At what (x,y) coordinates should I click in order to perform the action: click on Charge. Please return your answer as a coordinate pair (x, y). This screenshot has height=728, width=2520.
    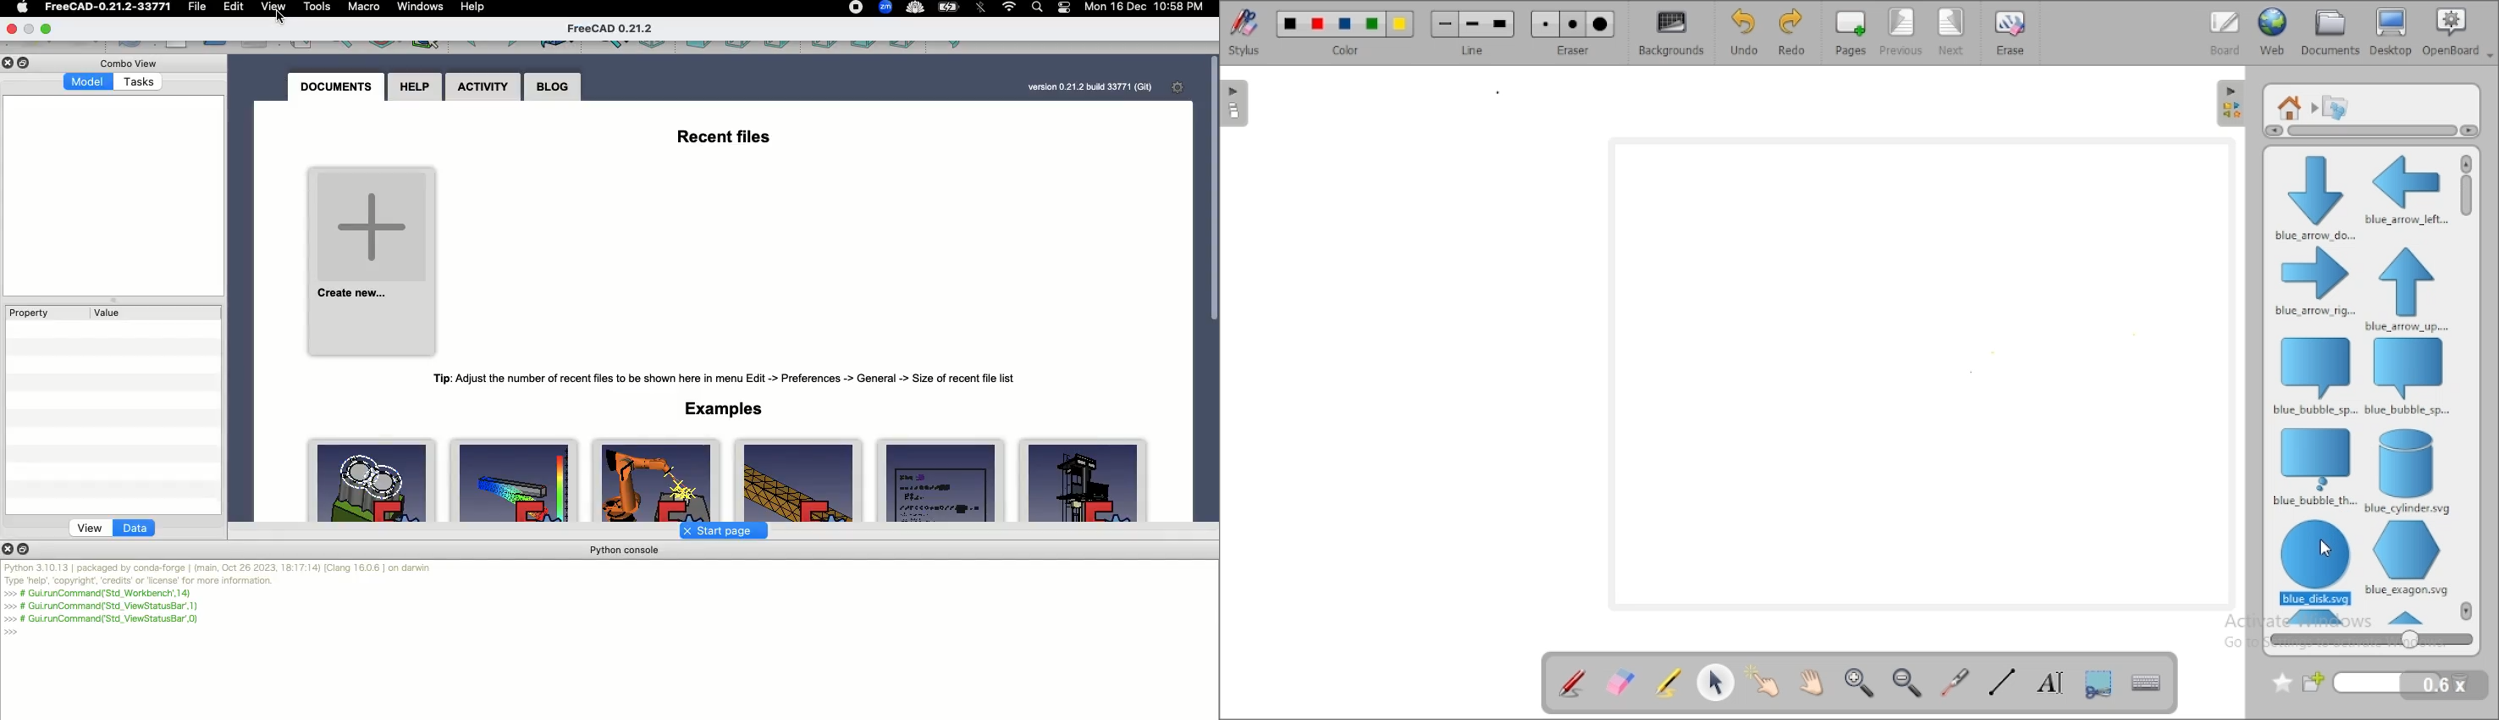
    Looking at the image, I should click on (950, 8).